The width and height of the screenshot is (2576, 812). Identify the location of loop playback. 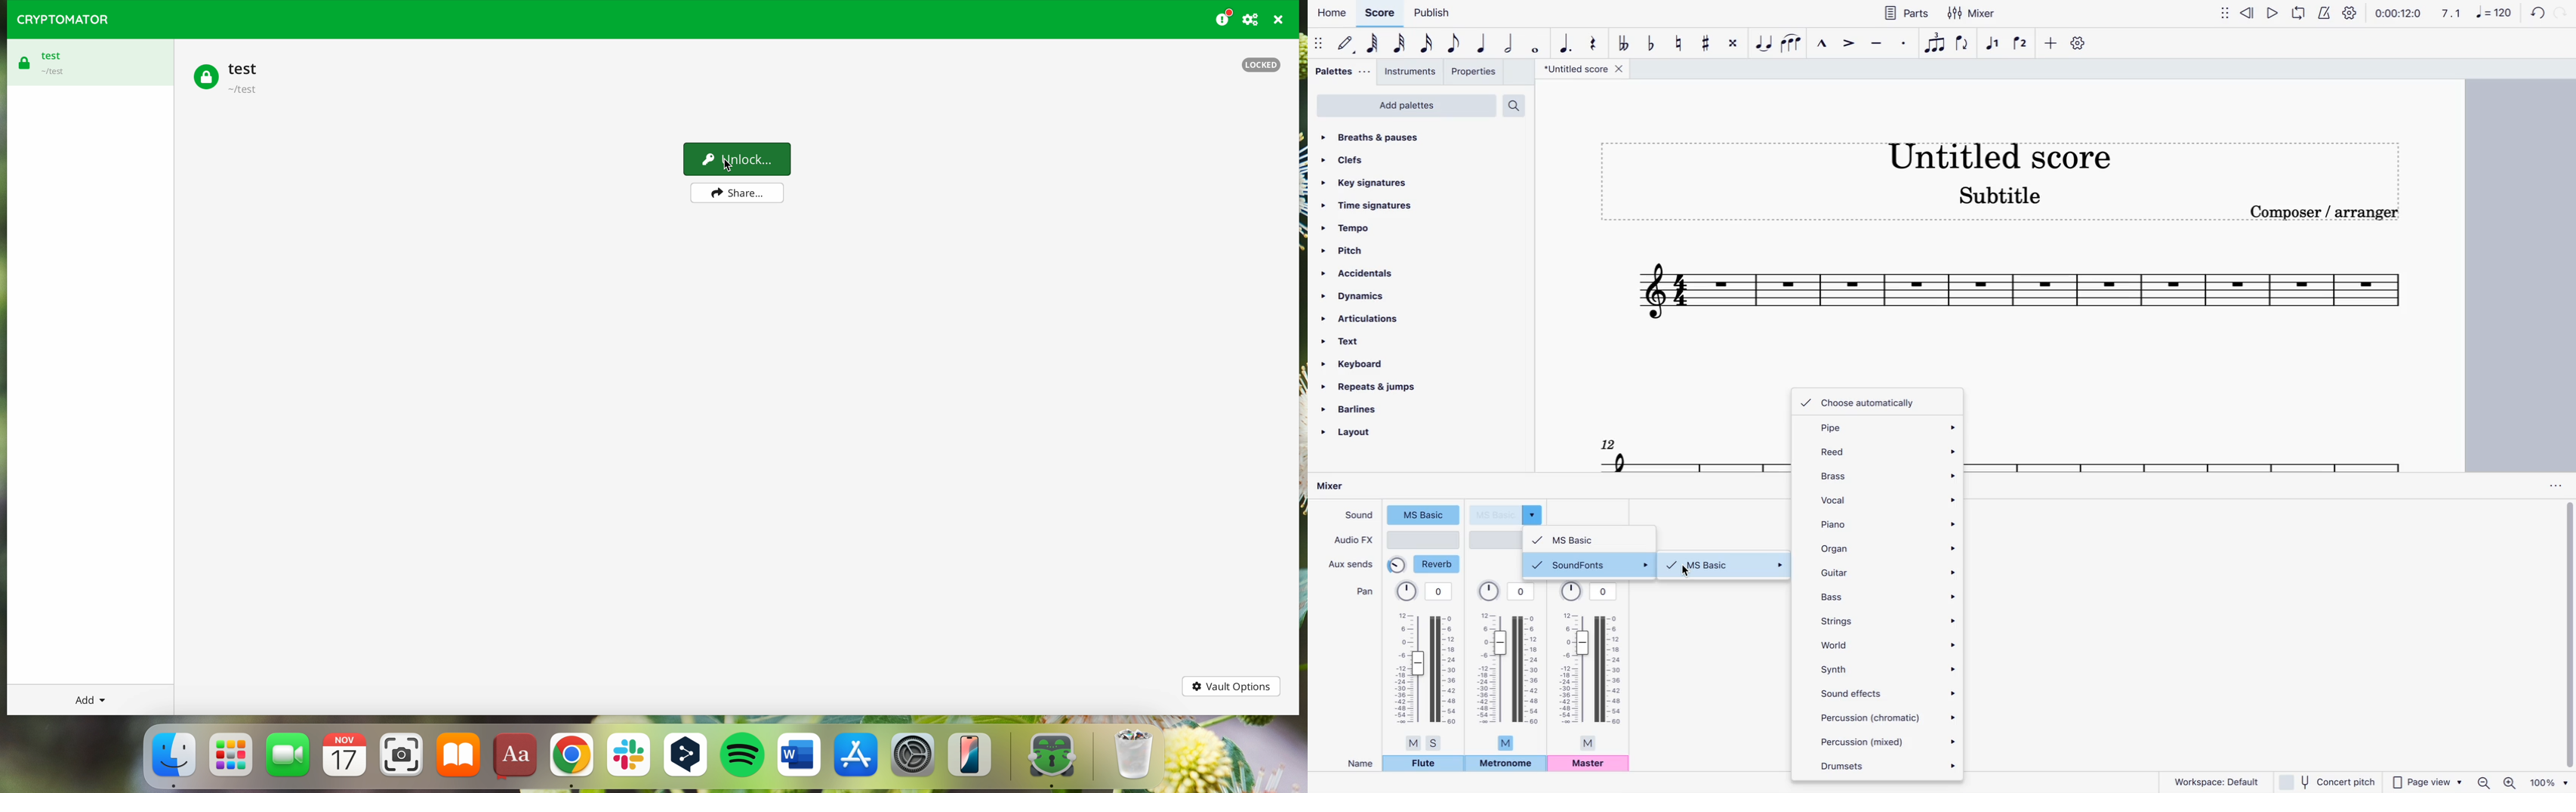
(2300, 15).